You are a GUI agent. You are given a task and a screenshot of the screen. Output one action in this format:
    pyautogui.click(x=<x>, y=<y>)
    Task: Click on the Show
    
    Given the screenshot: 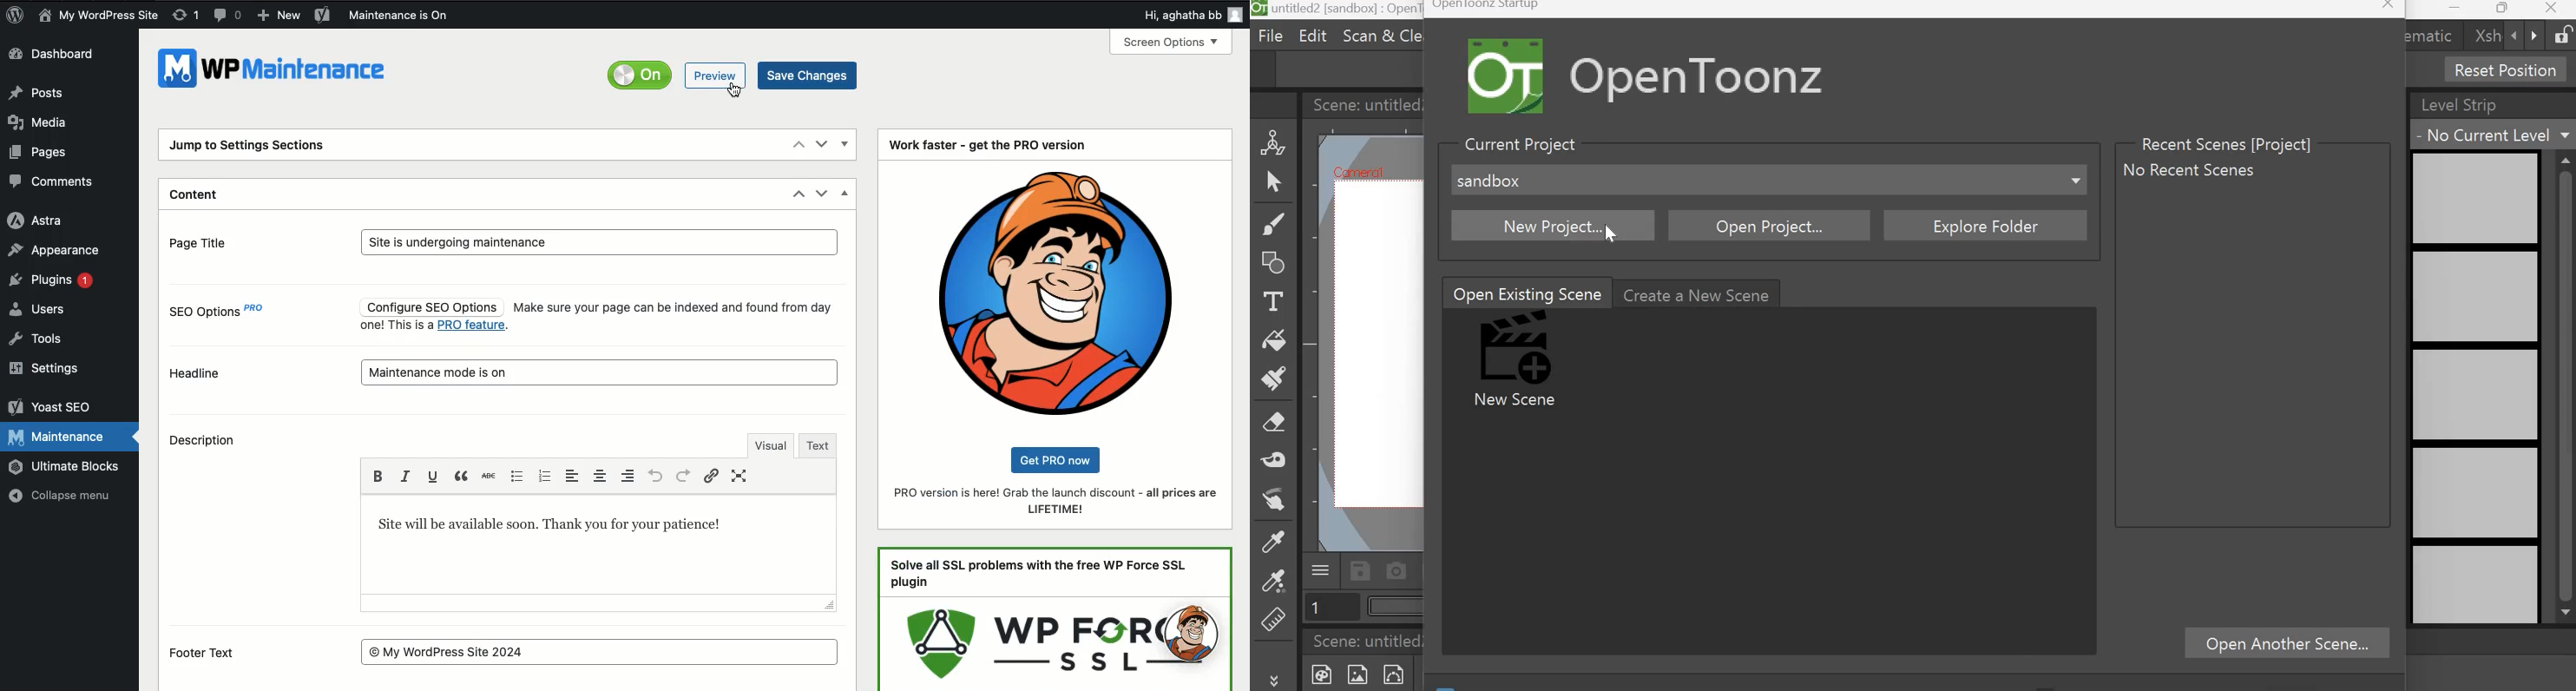 What is the action you would take?
    pyautogui.click(x=846, y=145)
    